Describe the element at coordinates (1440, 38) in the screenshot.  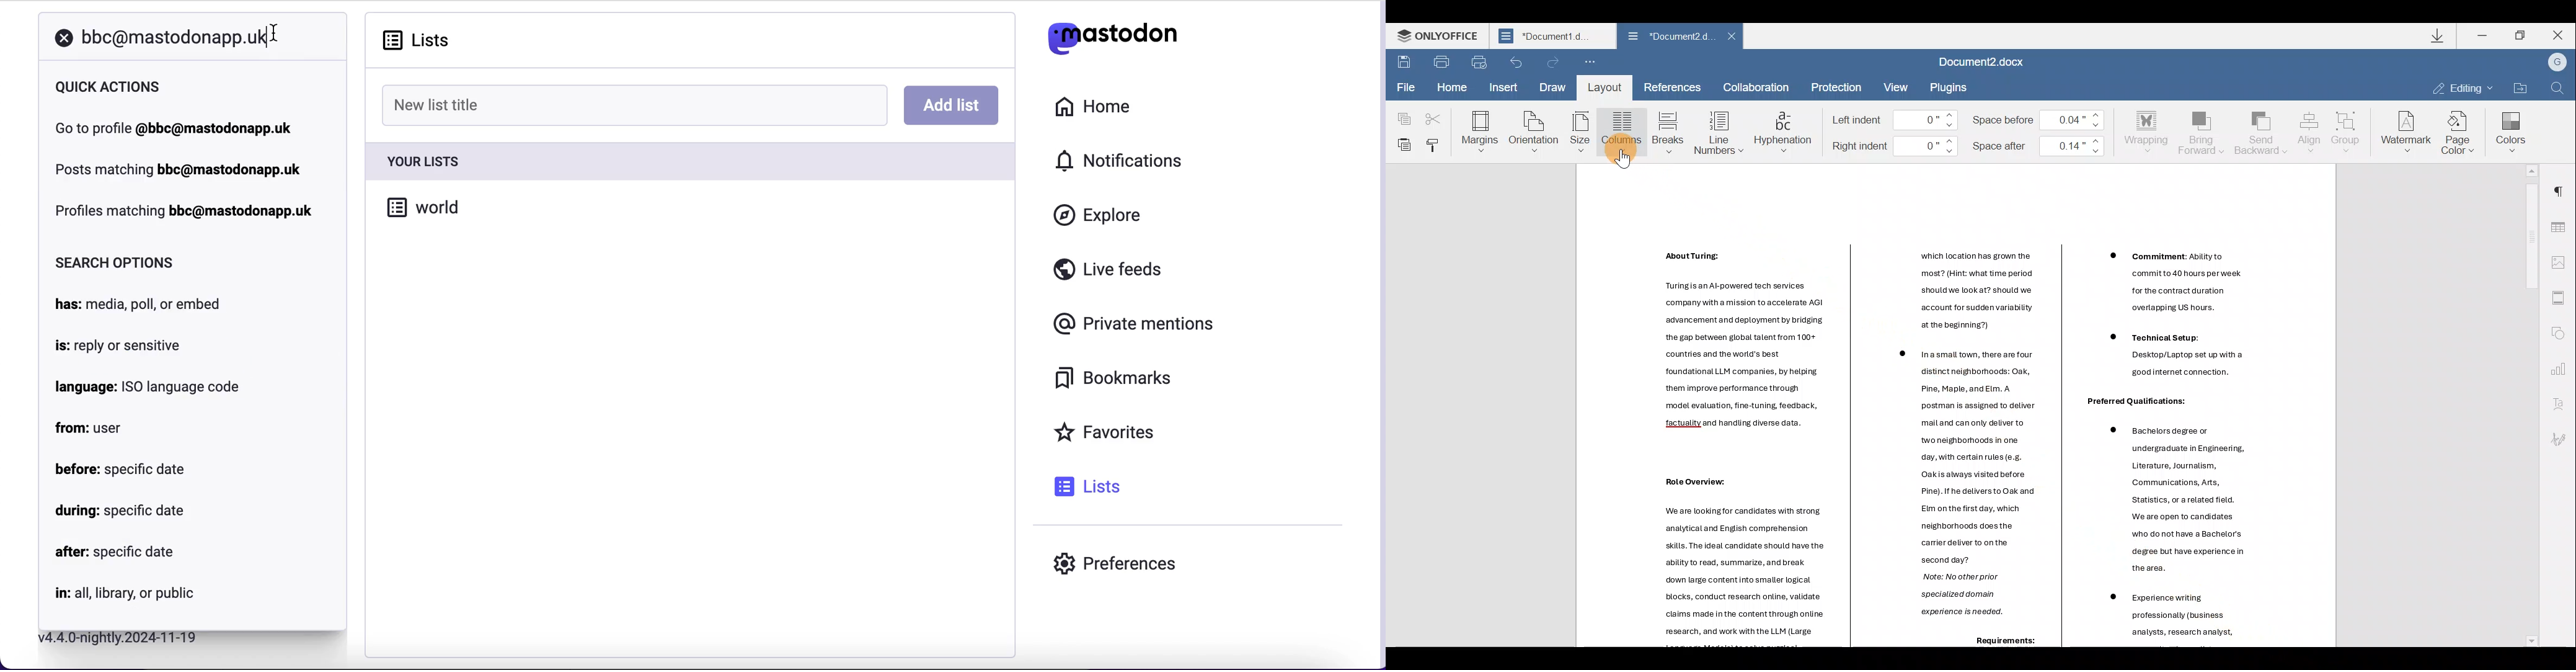
I see `ONLYOFFICE` at that location.